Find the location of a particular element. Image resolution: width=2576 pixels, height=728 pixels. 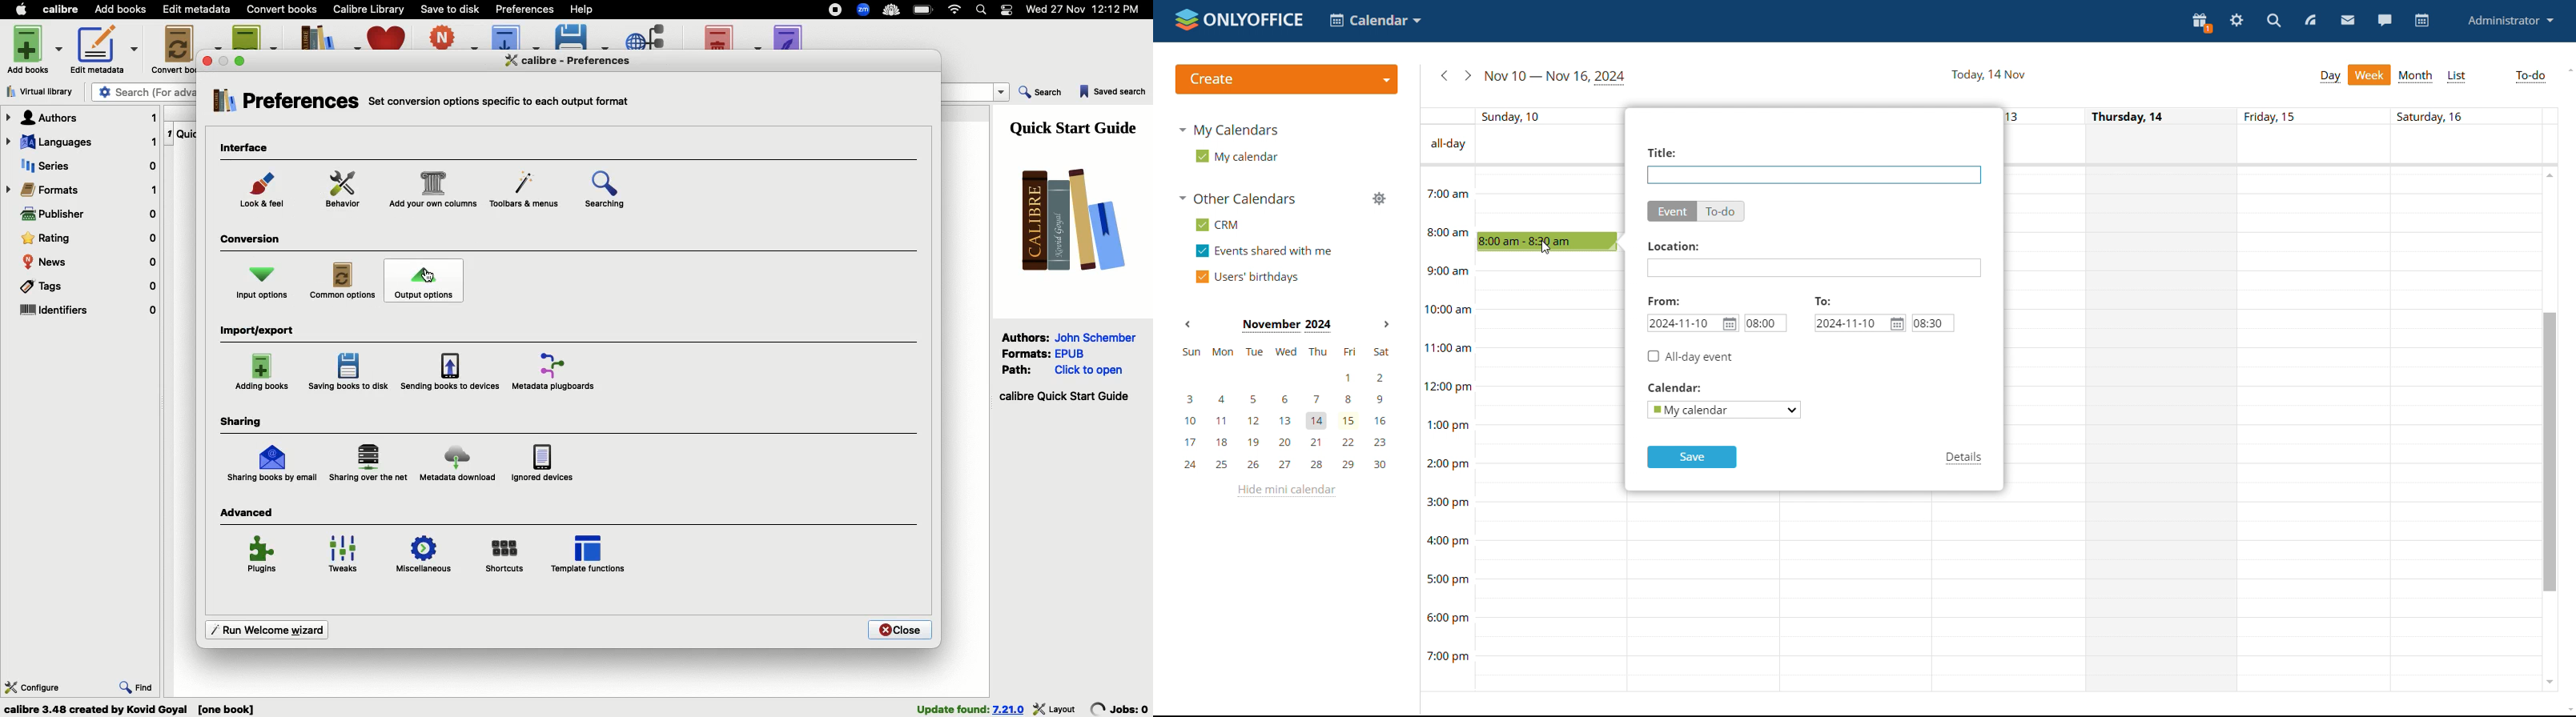

Miscellaneous is located at coordinates (424, 557).